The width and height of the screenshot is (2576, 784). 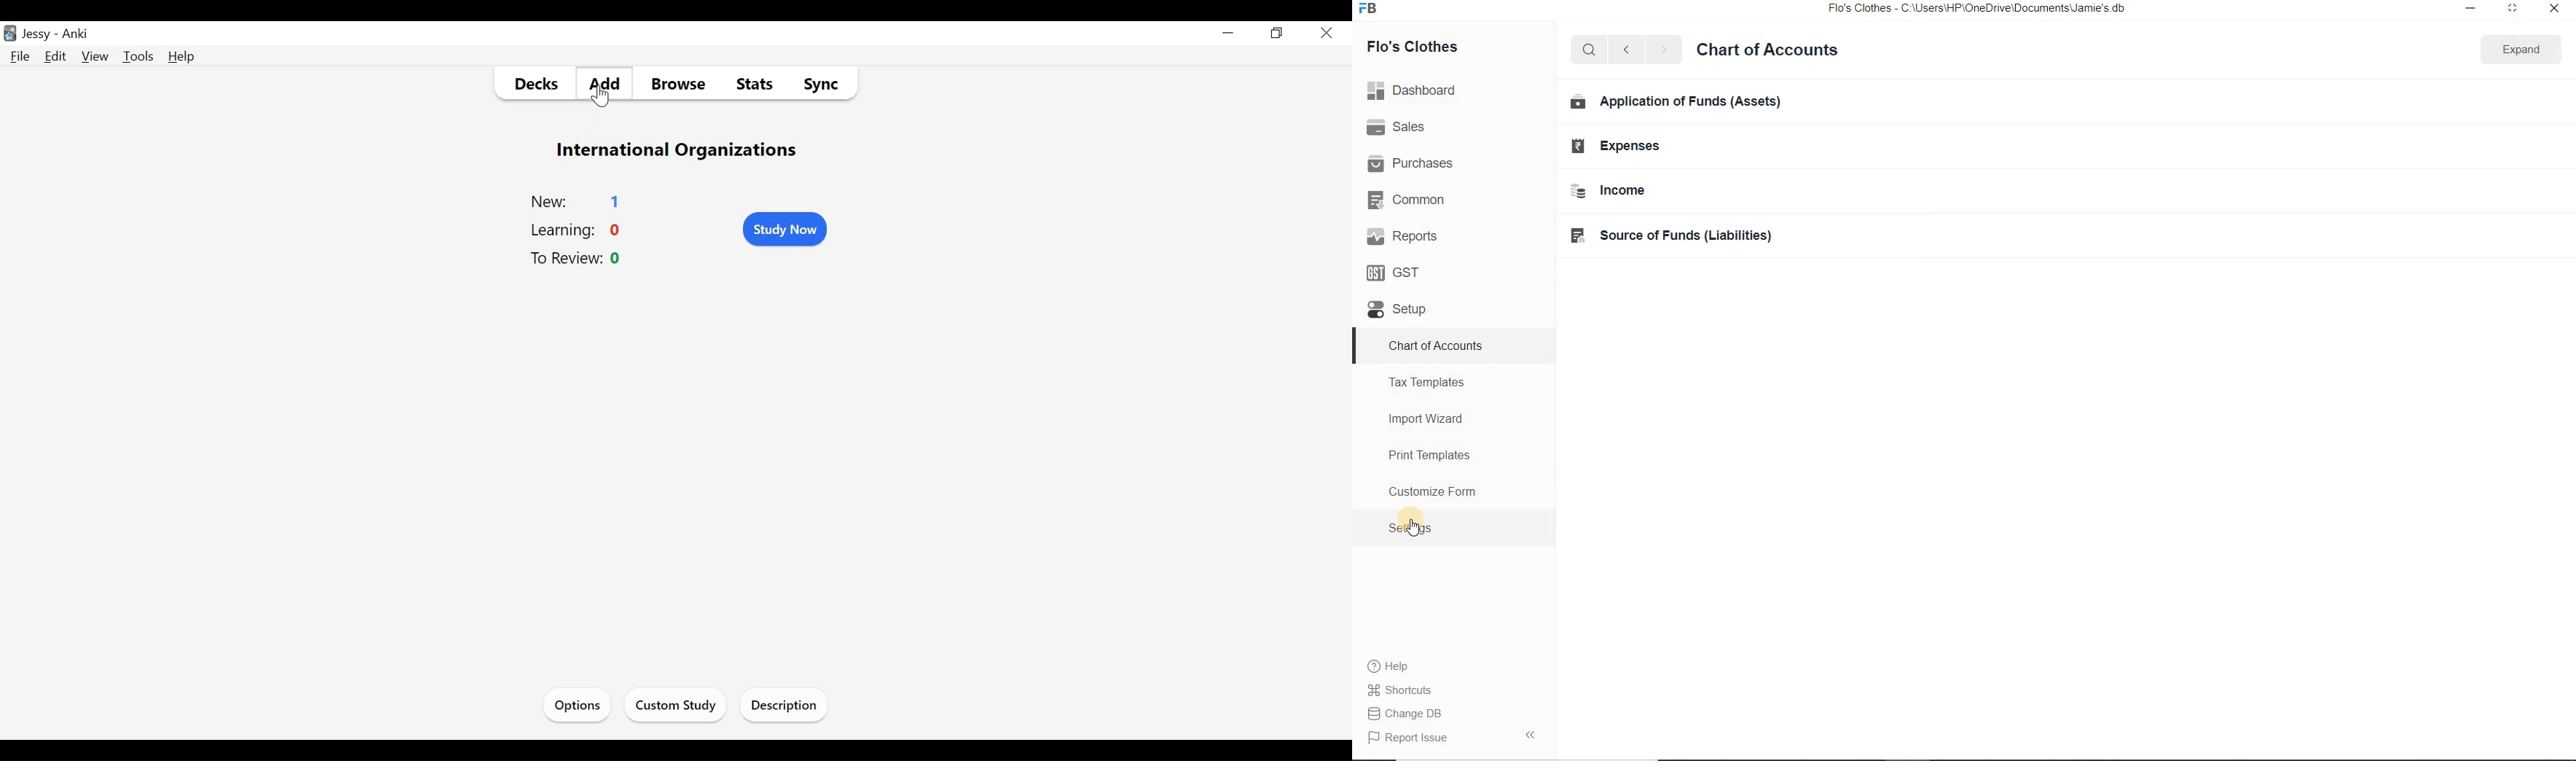 I want to click on Custom Study, so click(x=674, y=707).